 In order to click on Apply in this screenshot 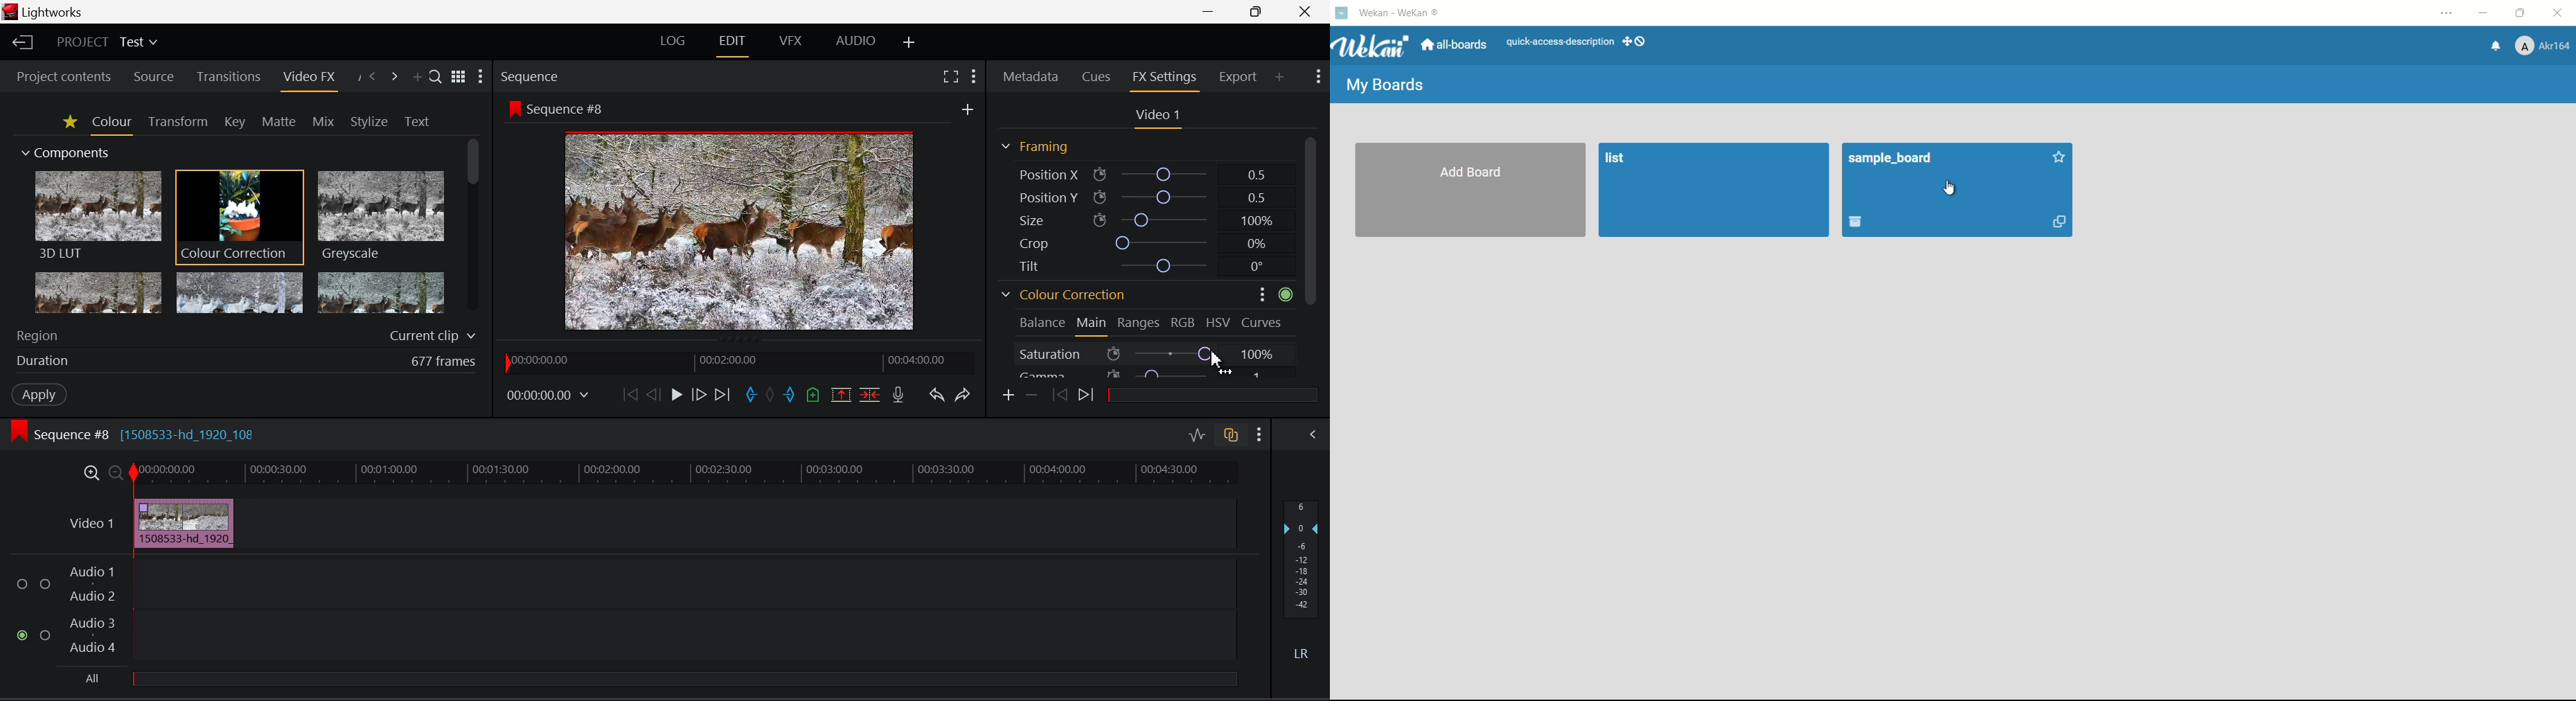, I will do `click(41, 394)`.